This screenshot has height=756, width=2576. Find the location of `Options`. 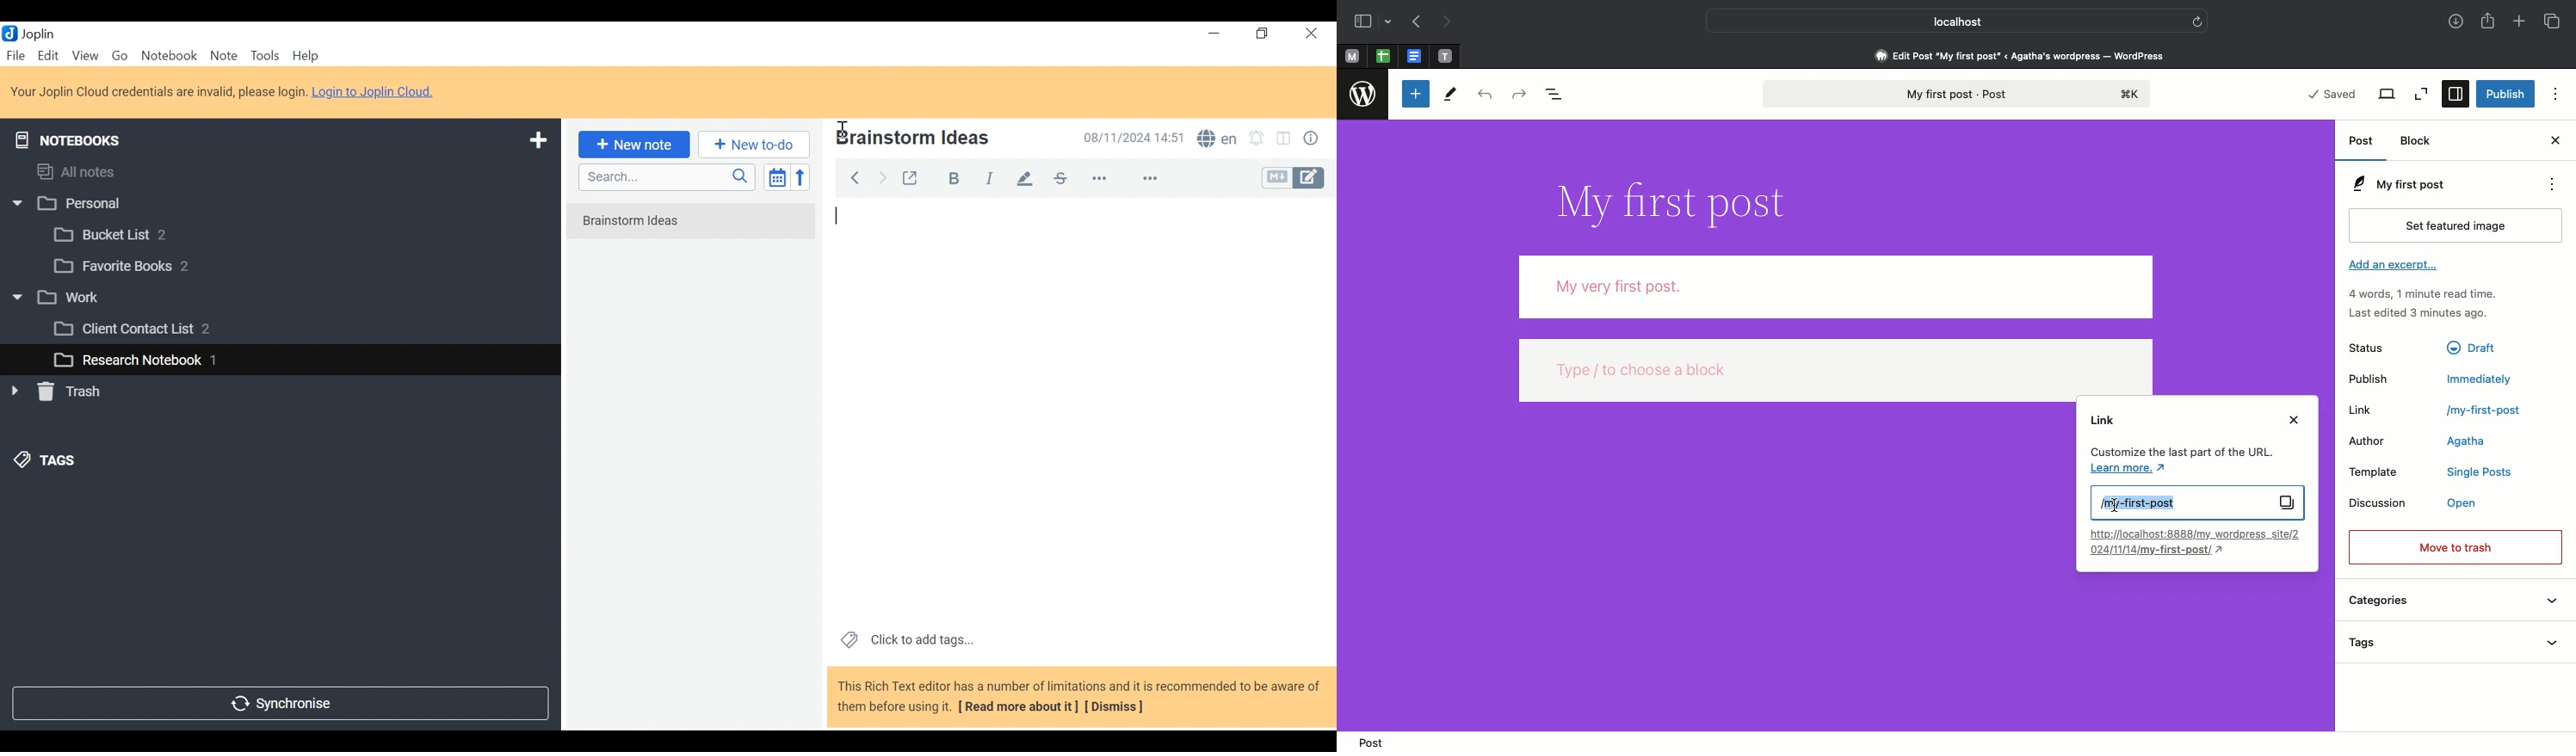

Options is located at coordinates (2557, 93).